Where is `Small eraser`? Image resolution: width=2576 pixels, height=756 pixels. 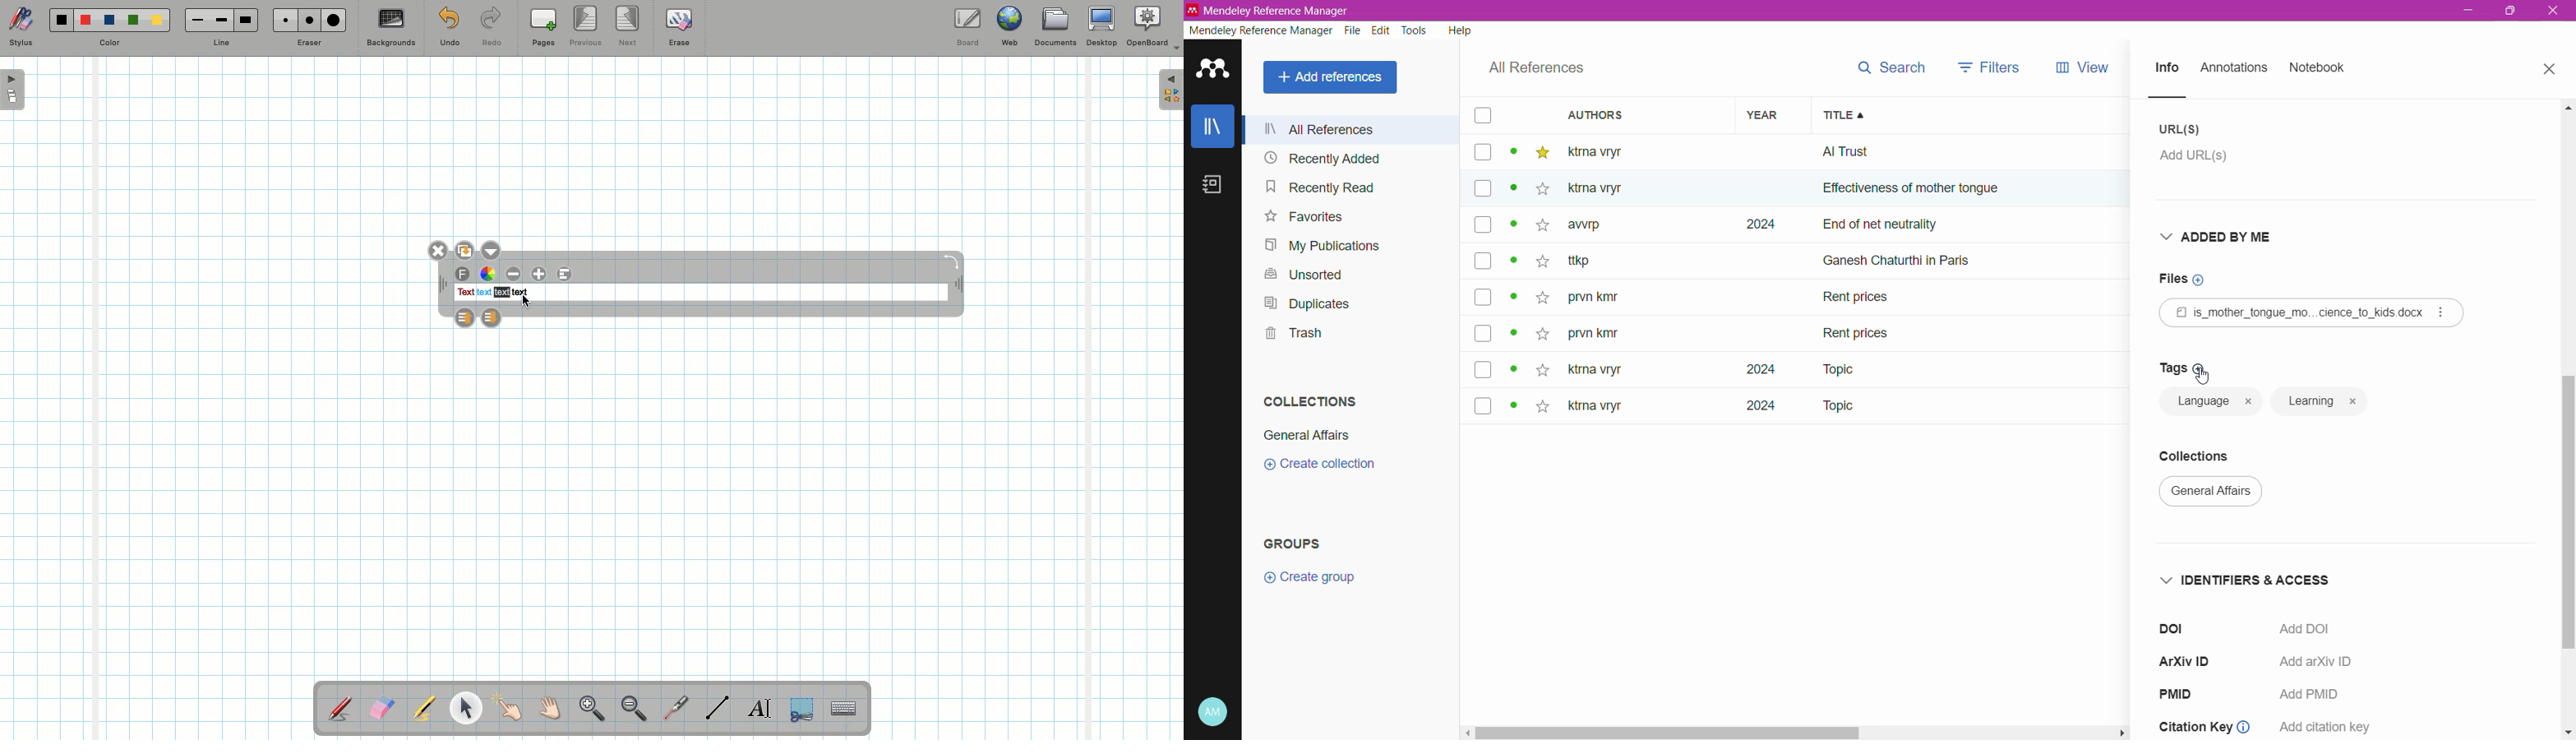 Small eraser is located at coordinates (281, 20).